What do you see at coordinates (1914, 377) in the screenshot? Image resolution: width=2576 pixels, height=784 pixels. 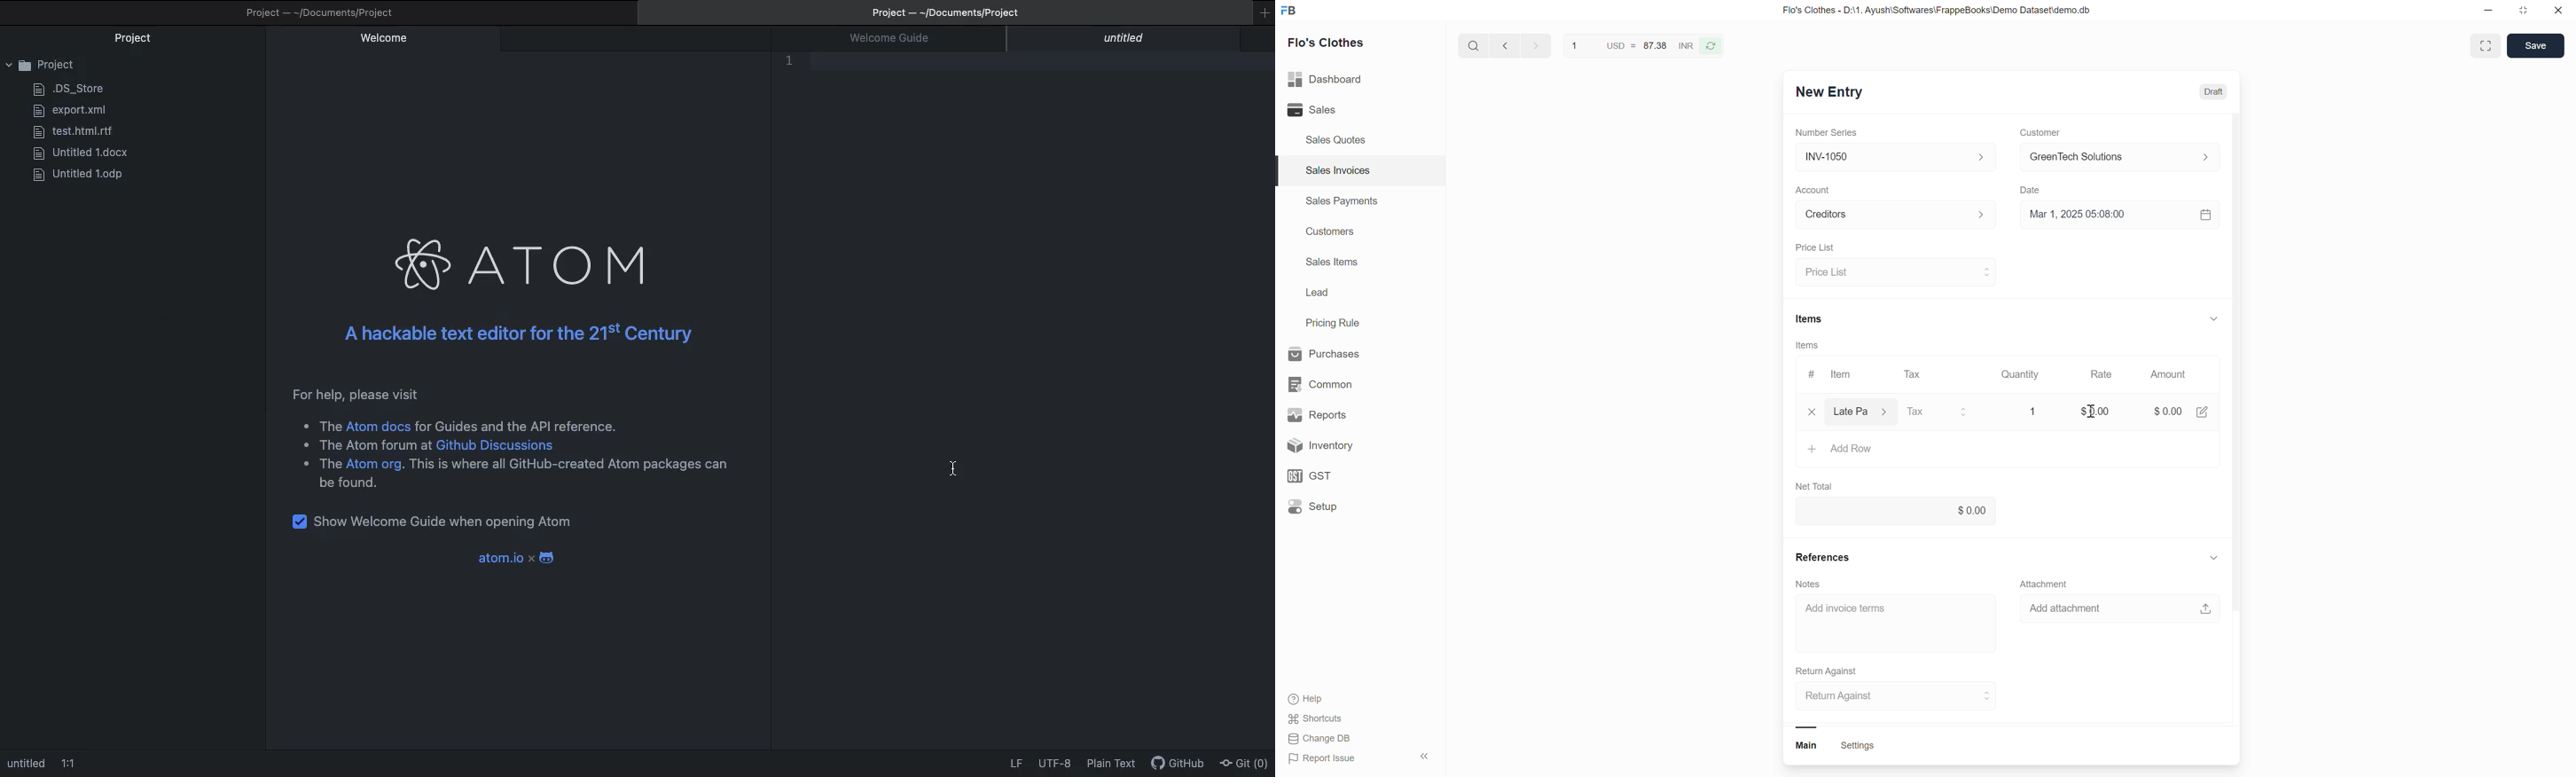 I see `Tax` at bounding box center [1914, 377].